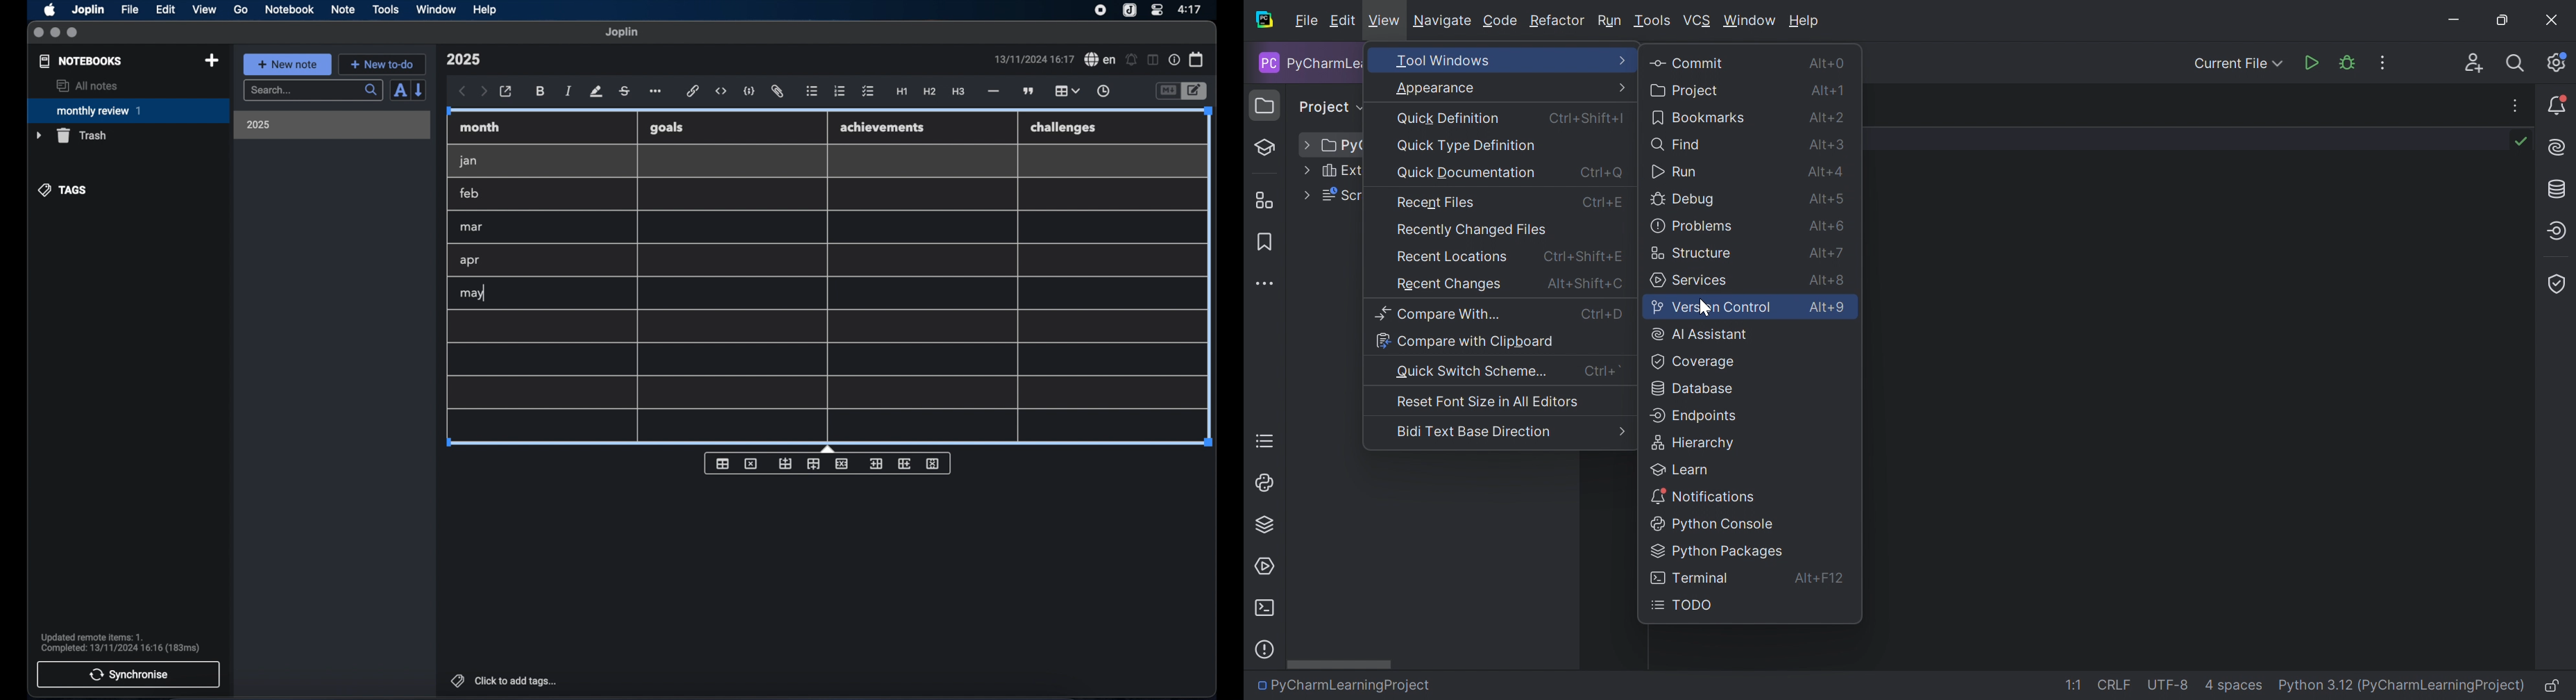 The image size is (2576, 700). Describe the element at coordinates (657, 92) in the screenshot. I see `more options` at that location.